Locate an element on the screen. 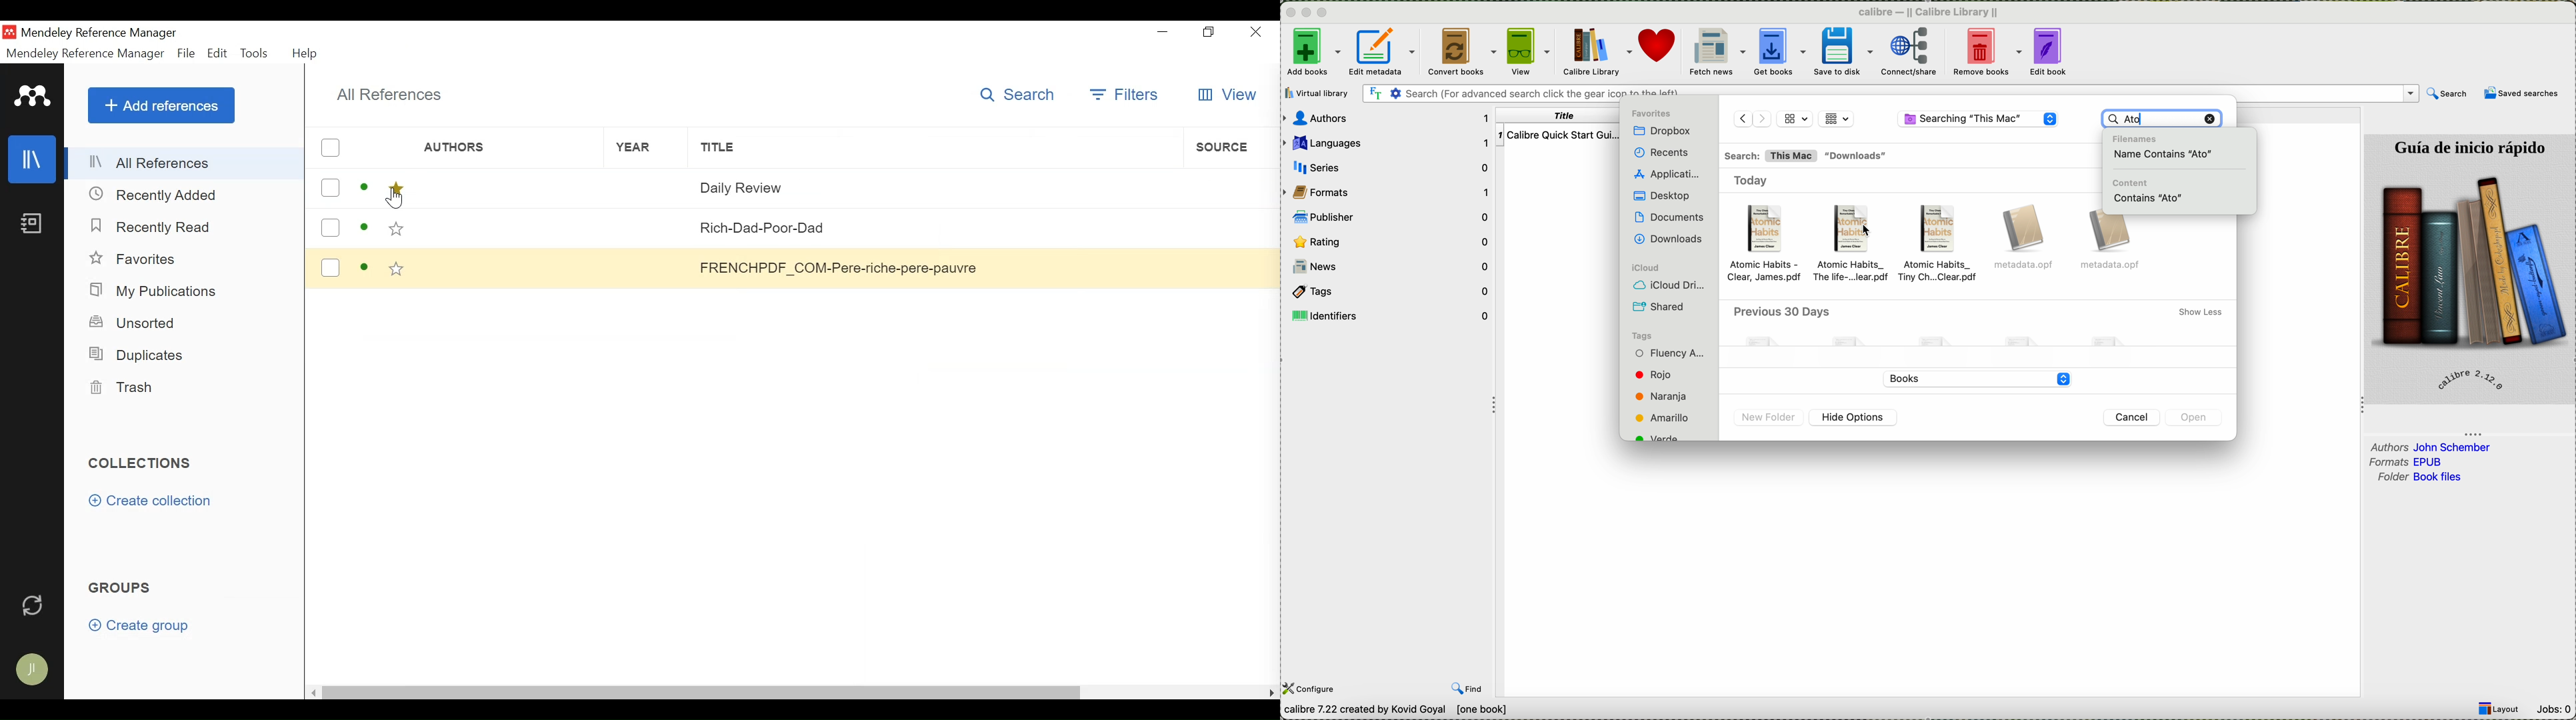  (un)select is located at coordinates (331, 187).